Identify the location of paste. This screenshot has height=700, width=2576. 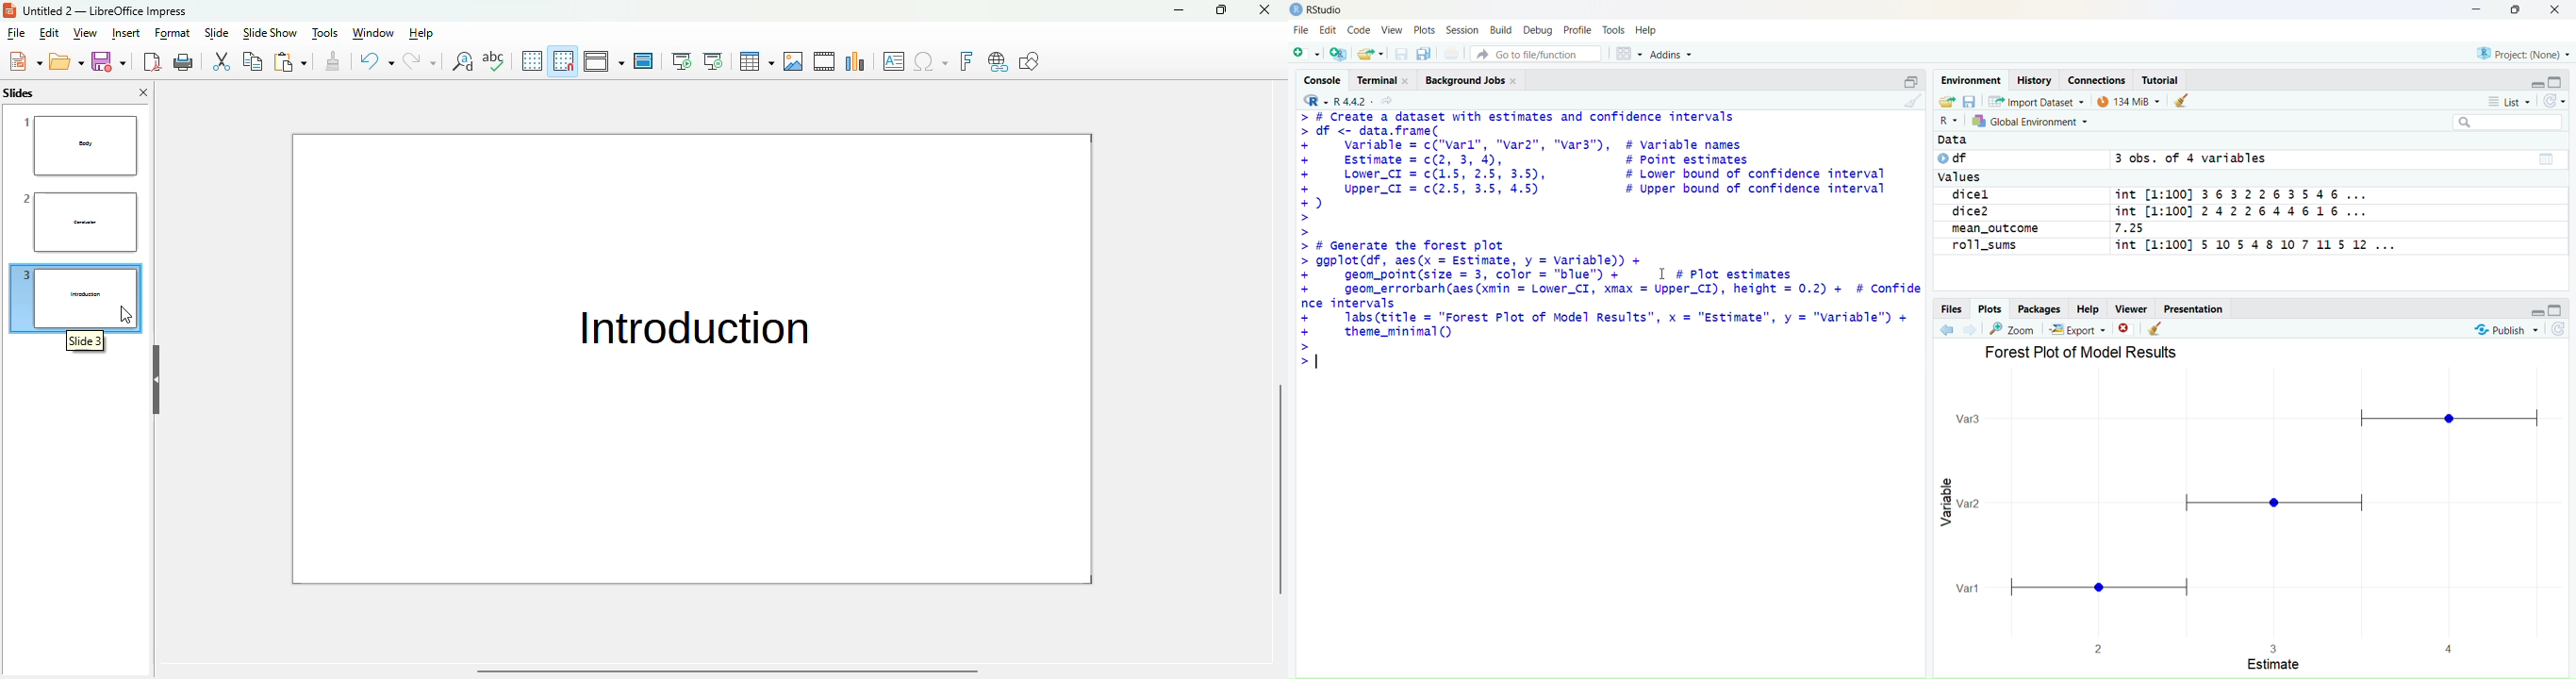
(289, 61).